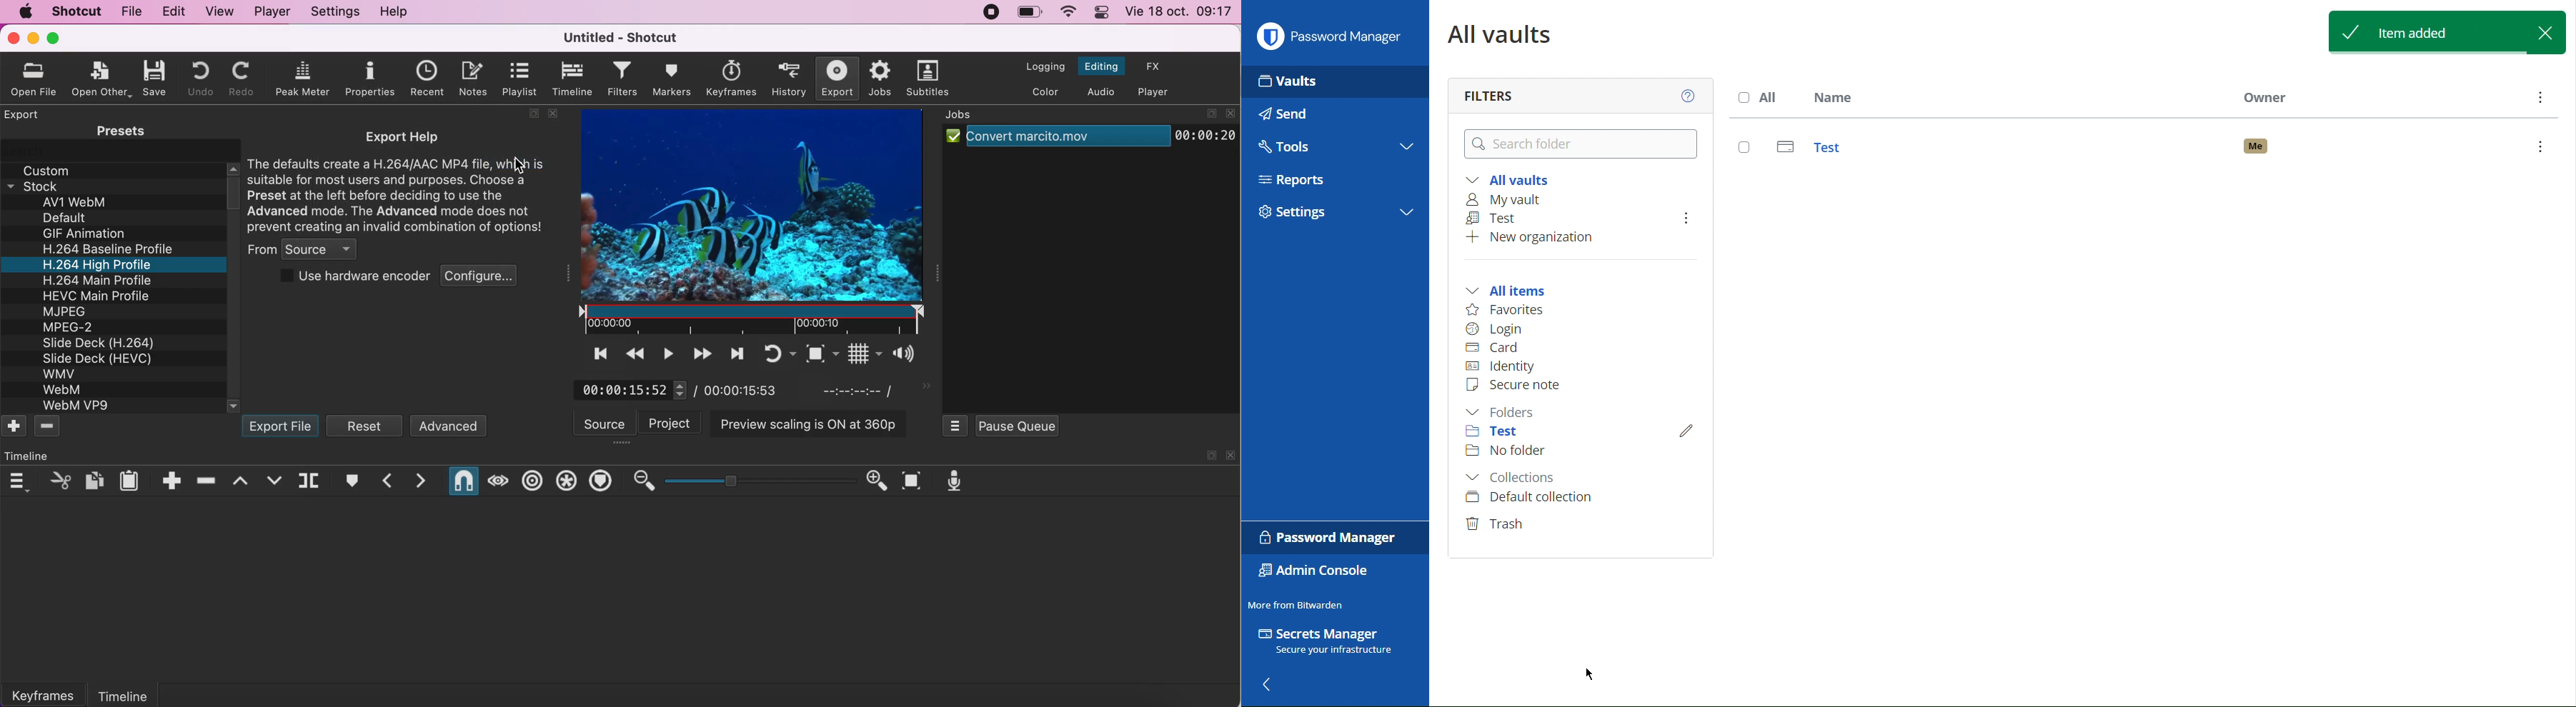  Describe the element at coordinates (99, 343) in the screenshot. I see `Slide Deck (H.264)` at that location.